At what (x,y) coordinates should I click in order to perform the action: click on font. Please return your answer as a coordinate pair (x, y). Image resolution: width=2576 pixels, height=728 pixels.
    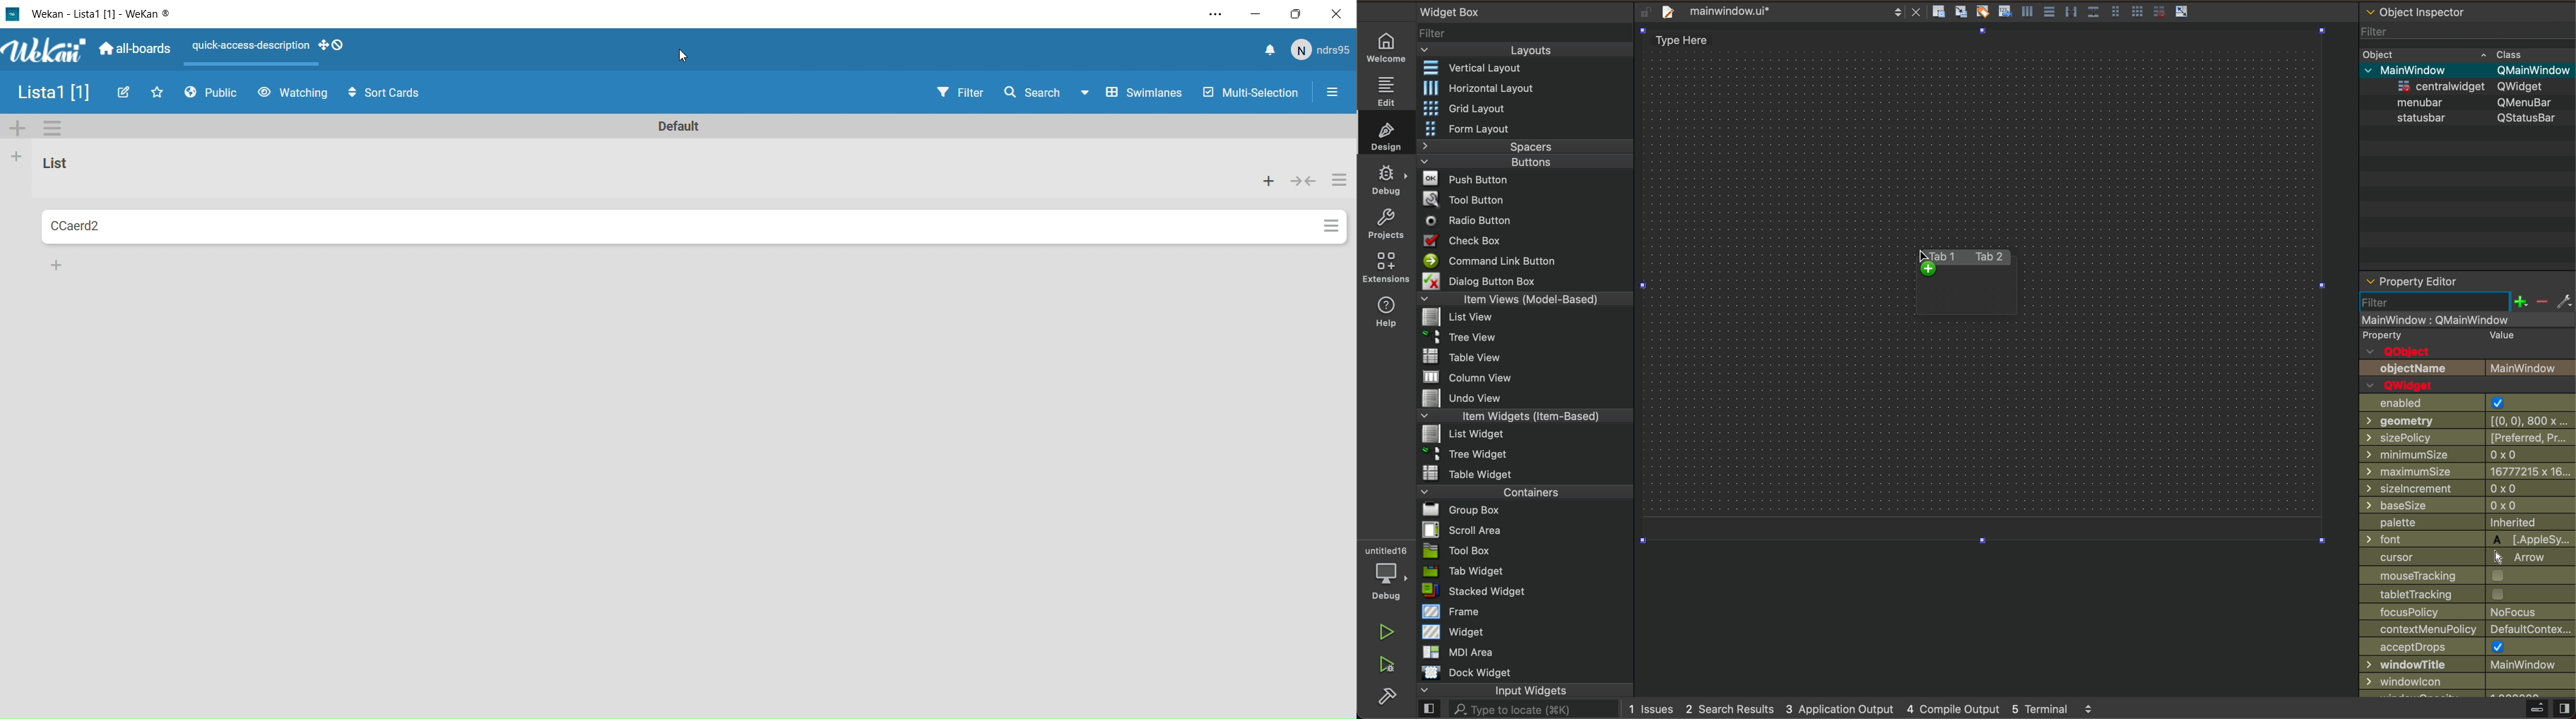
    Looking at the image, I should click on (2467, 539).